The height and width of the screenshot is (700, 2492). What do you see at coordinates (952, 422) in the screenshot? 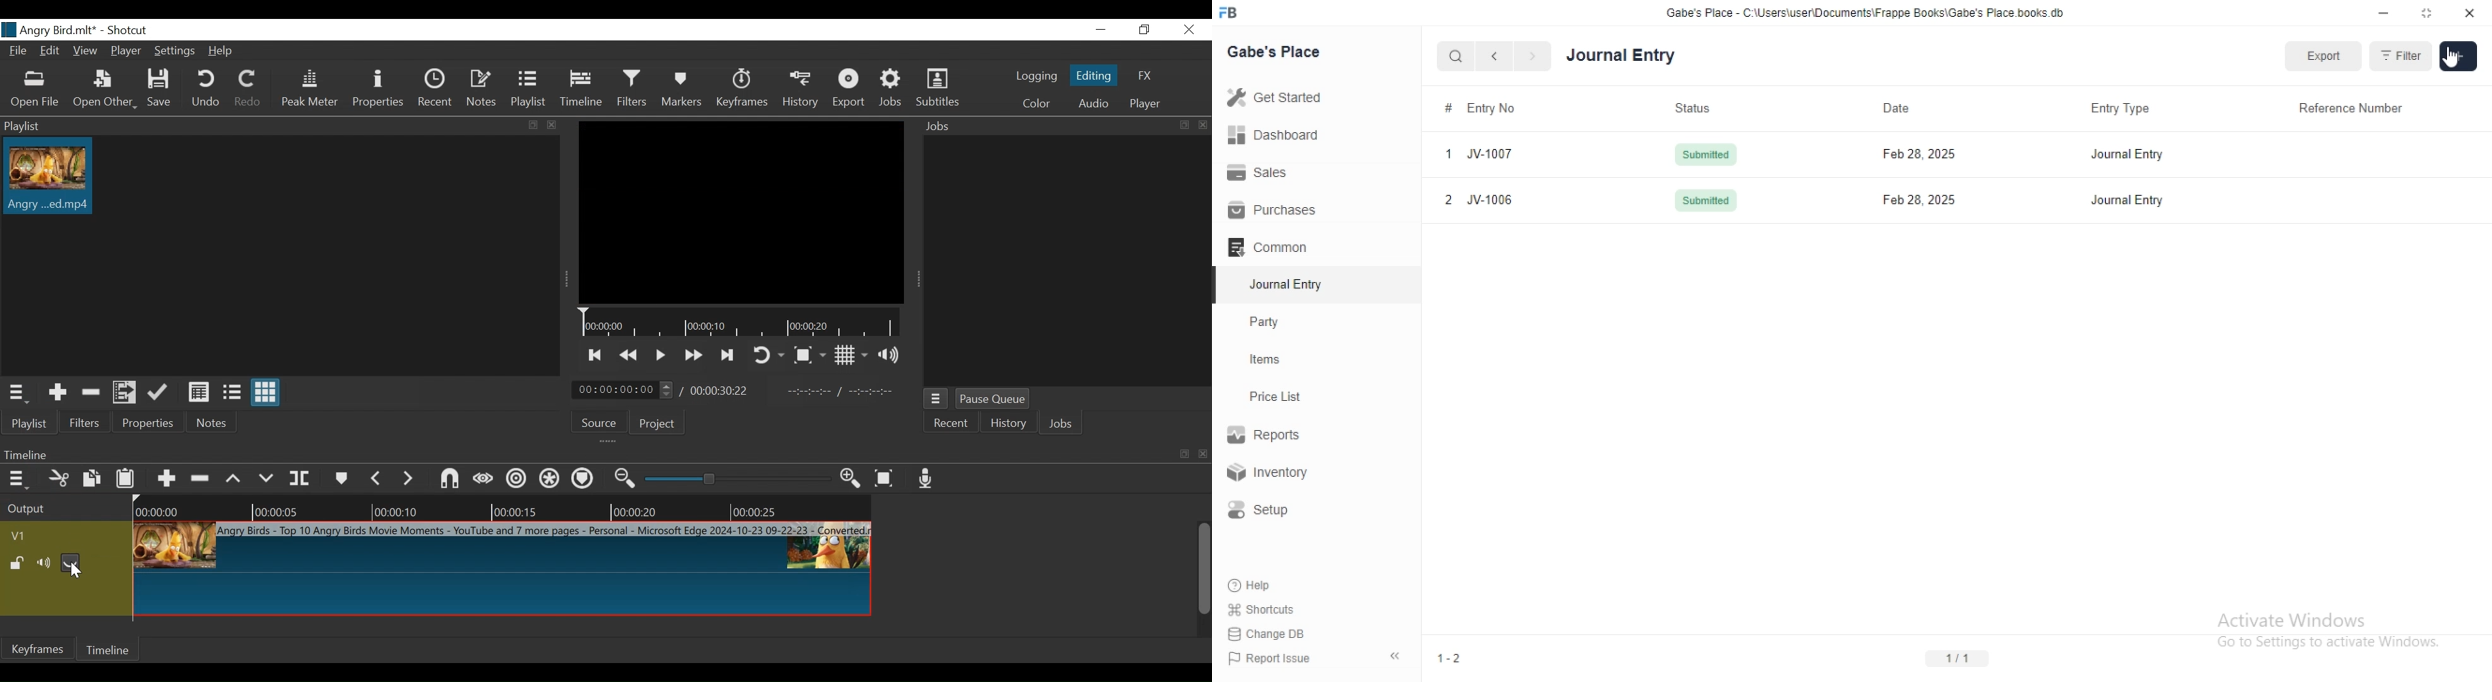
I see `Recent` at bounding box center [952, 422].